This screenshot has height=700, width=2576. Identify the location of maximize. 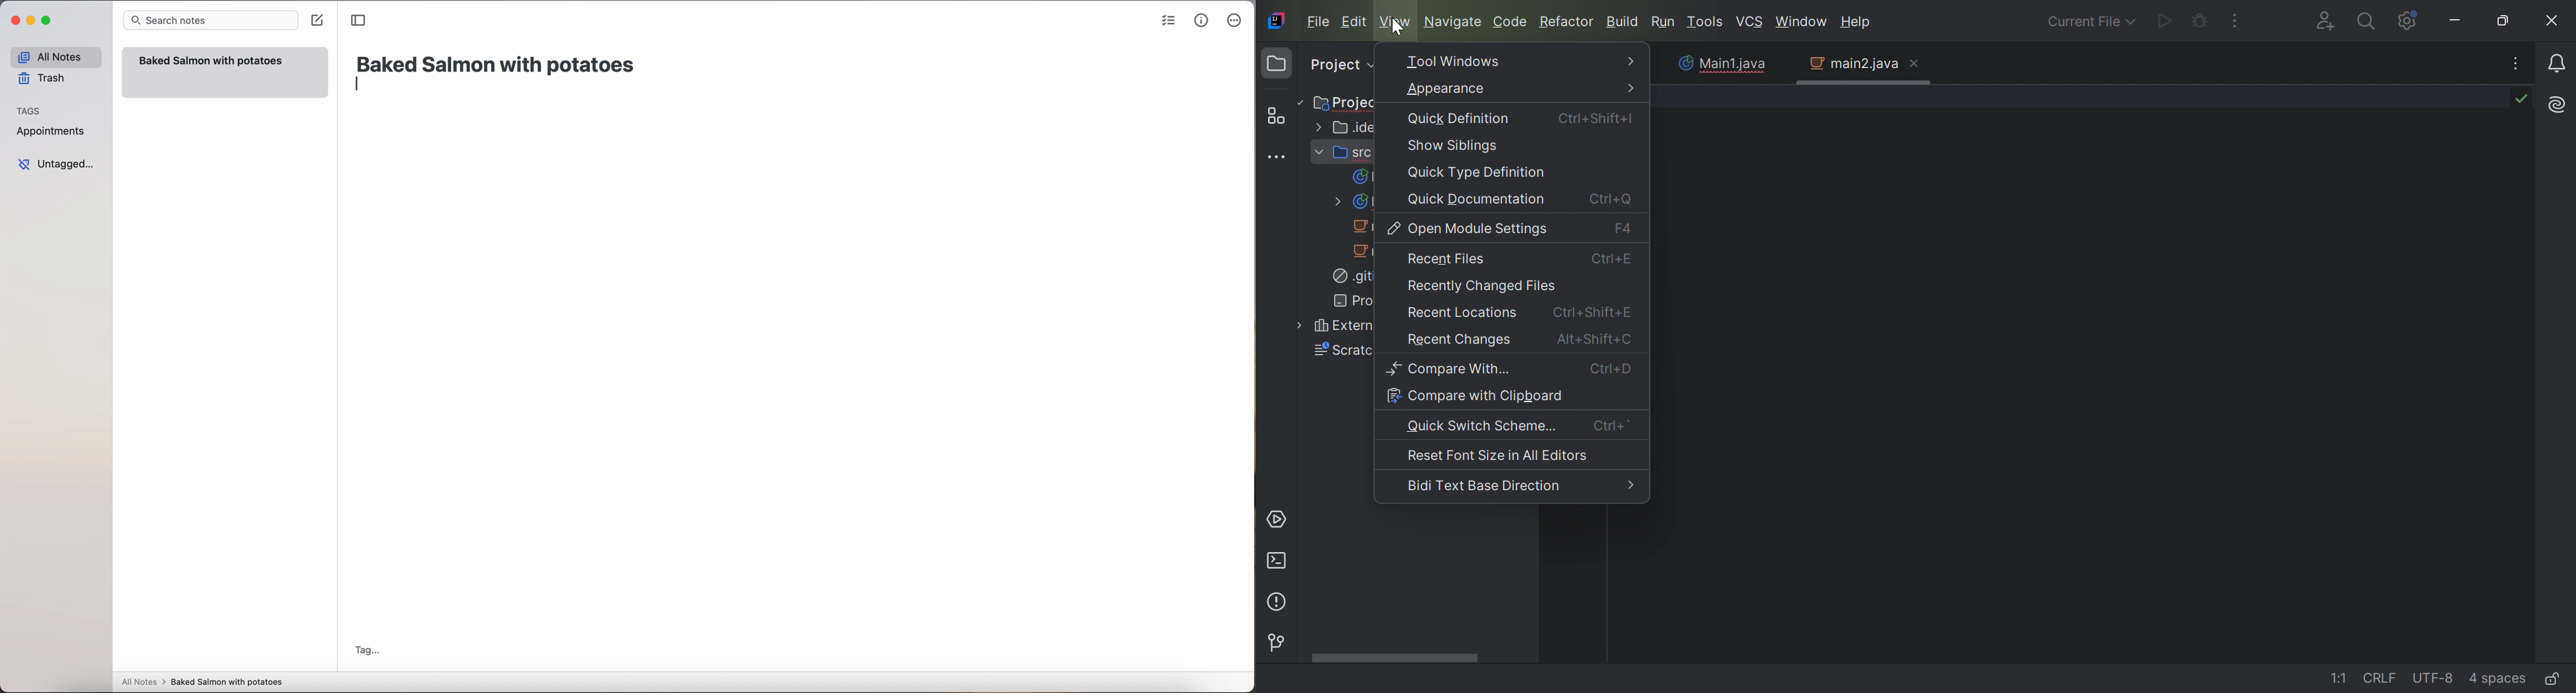
(48, 20).